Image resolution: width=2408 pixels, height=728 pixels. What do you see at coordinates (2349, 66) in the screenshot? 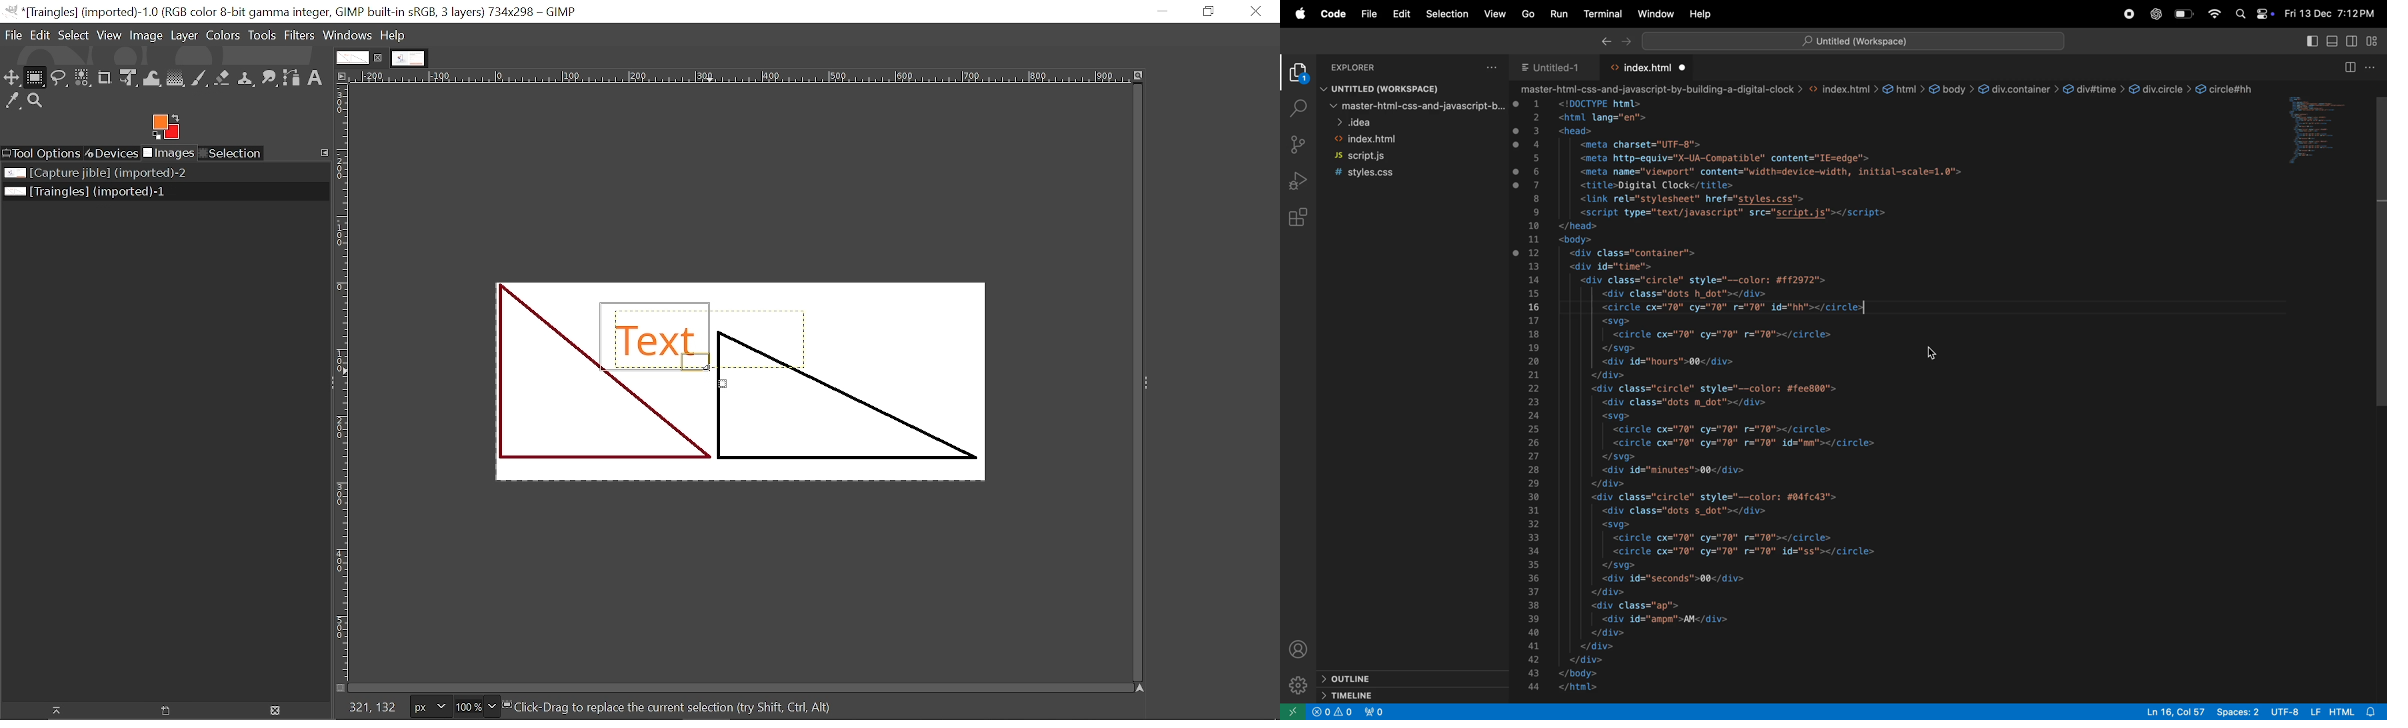
I see `split editor` at bounding box center [2349, 66].